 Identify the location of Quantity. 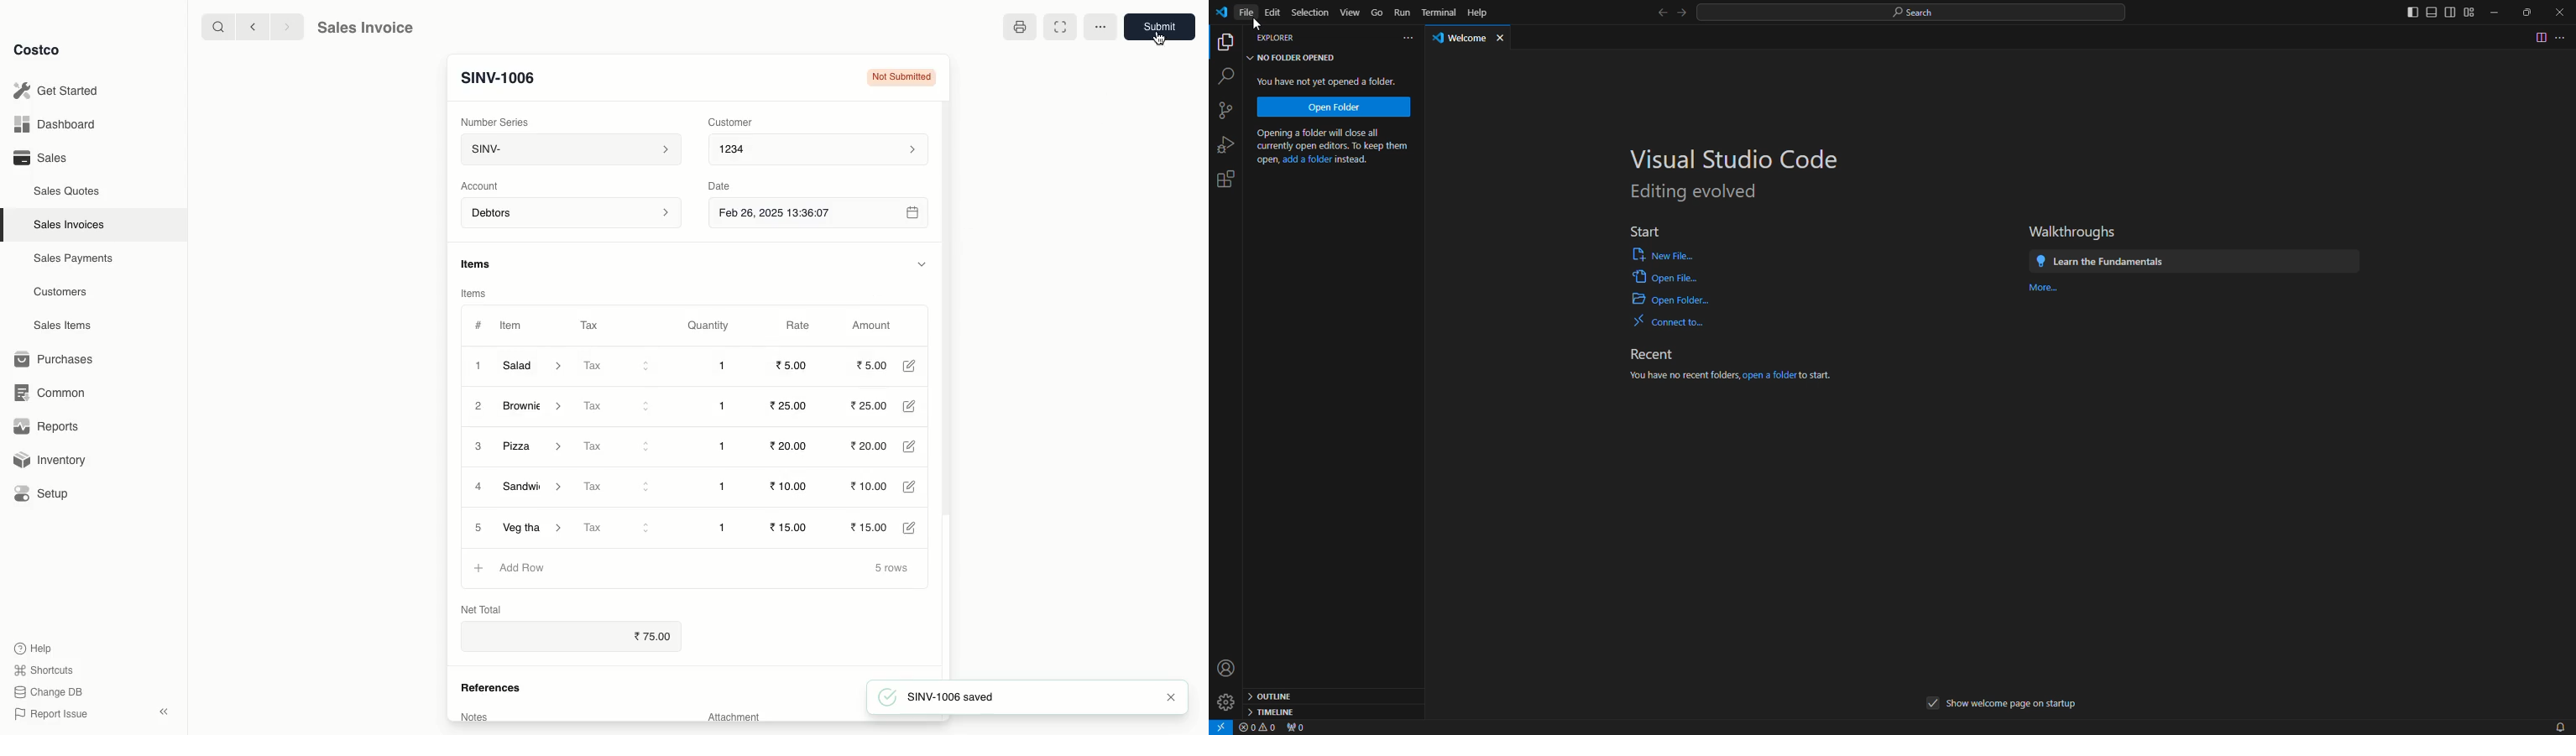
(707, 326).